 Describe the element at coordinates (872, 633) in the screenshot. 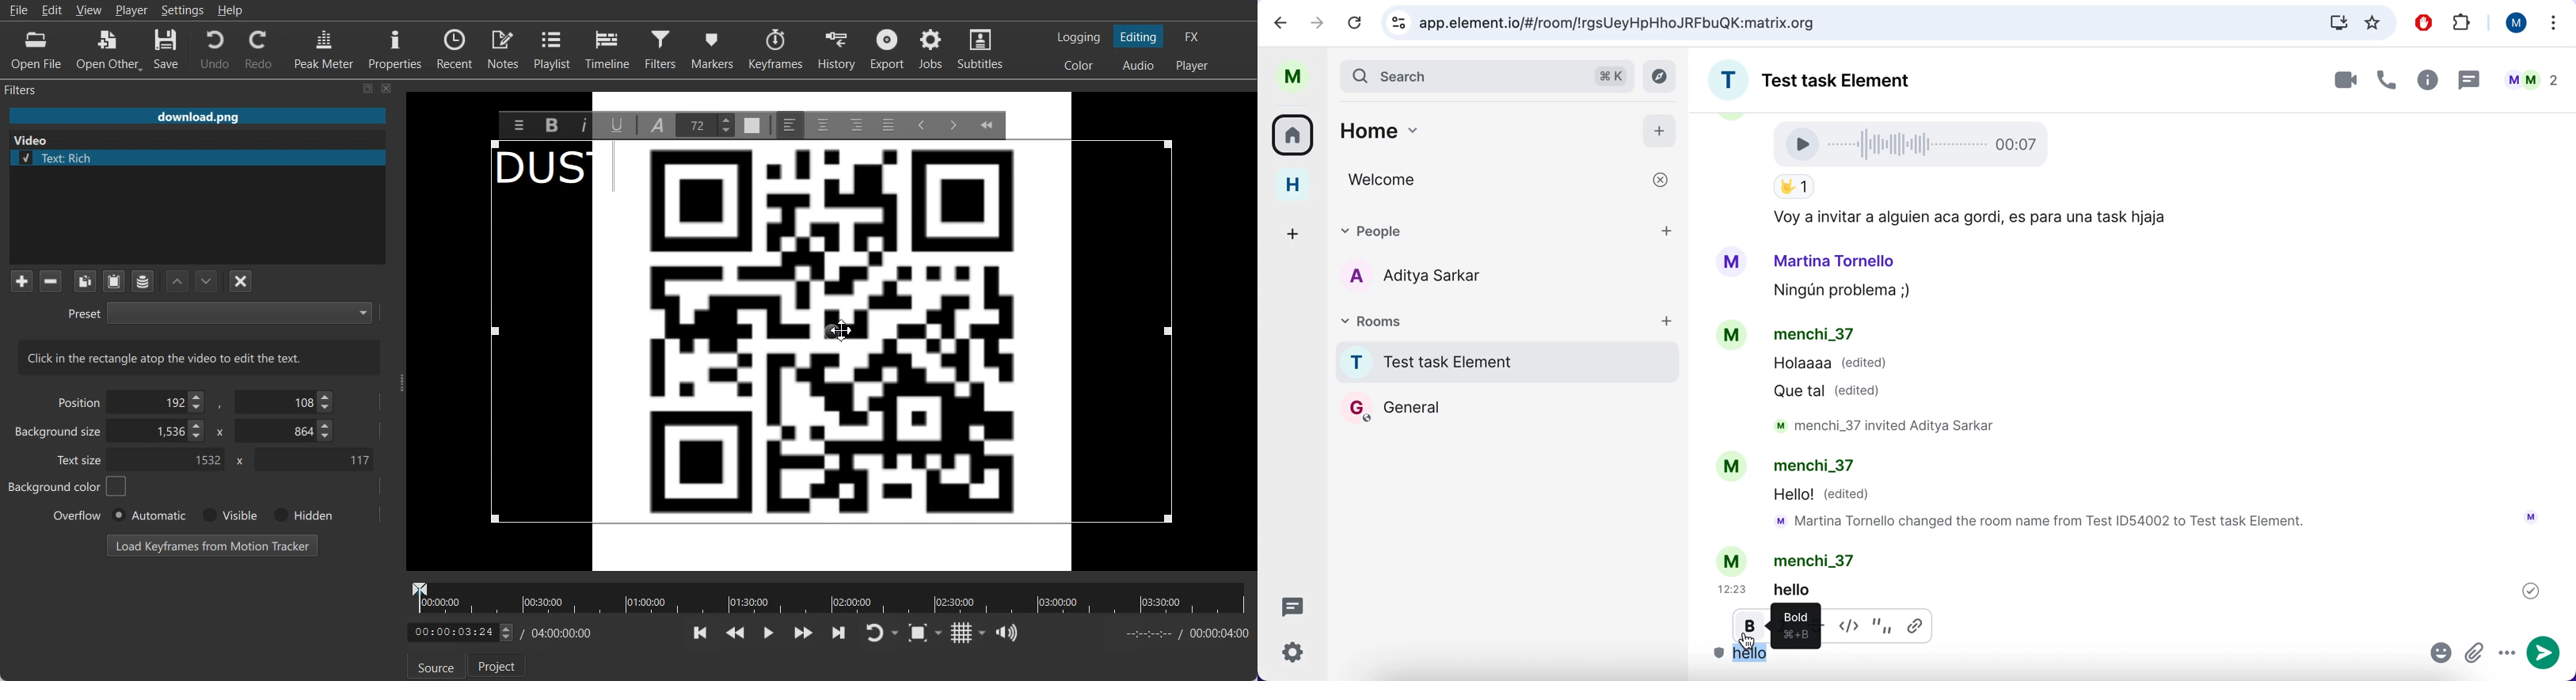

I see `Toggle player lopping` at that location.